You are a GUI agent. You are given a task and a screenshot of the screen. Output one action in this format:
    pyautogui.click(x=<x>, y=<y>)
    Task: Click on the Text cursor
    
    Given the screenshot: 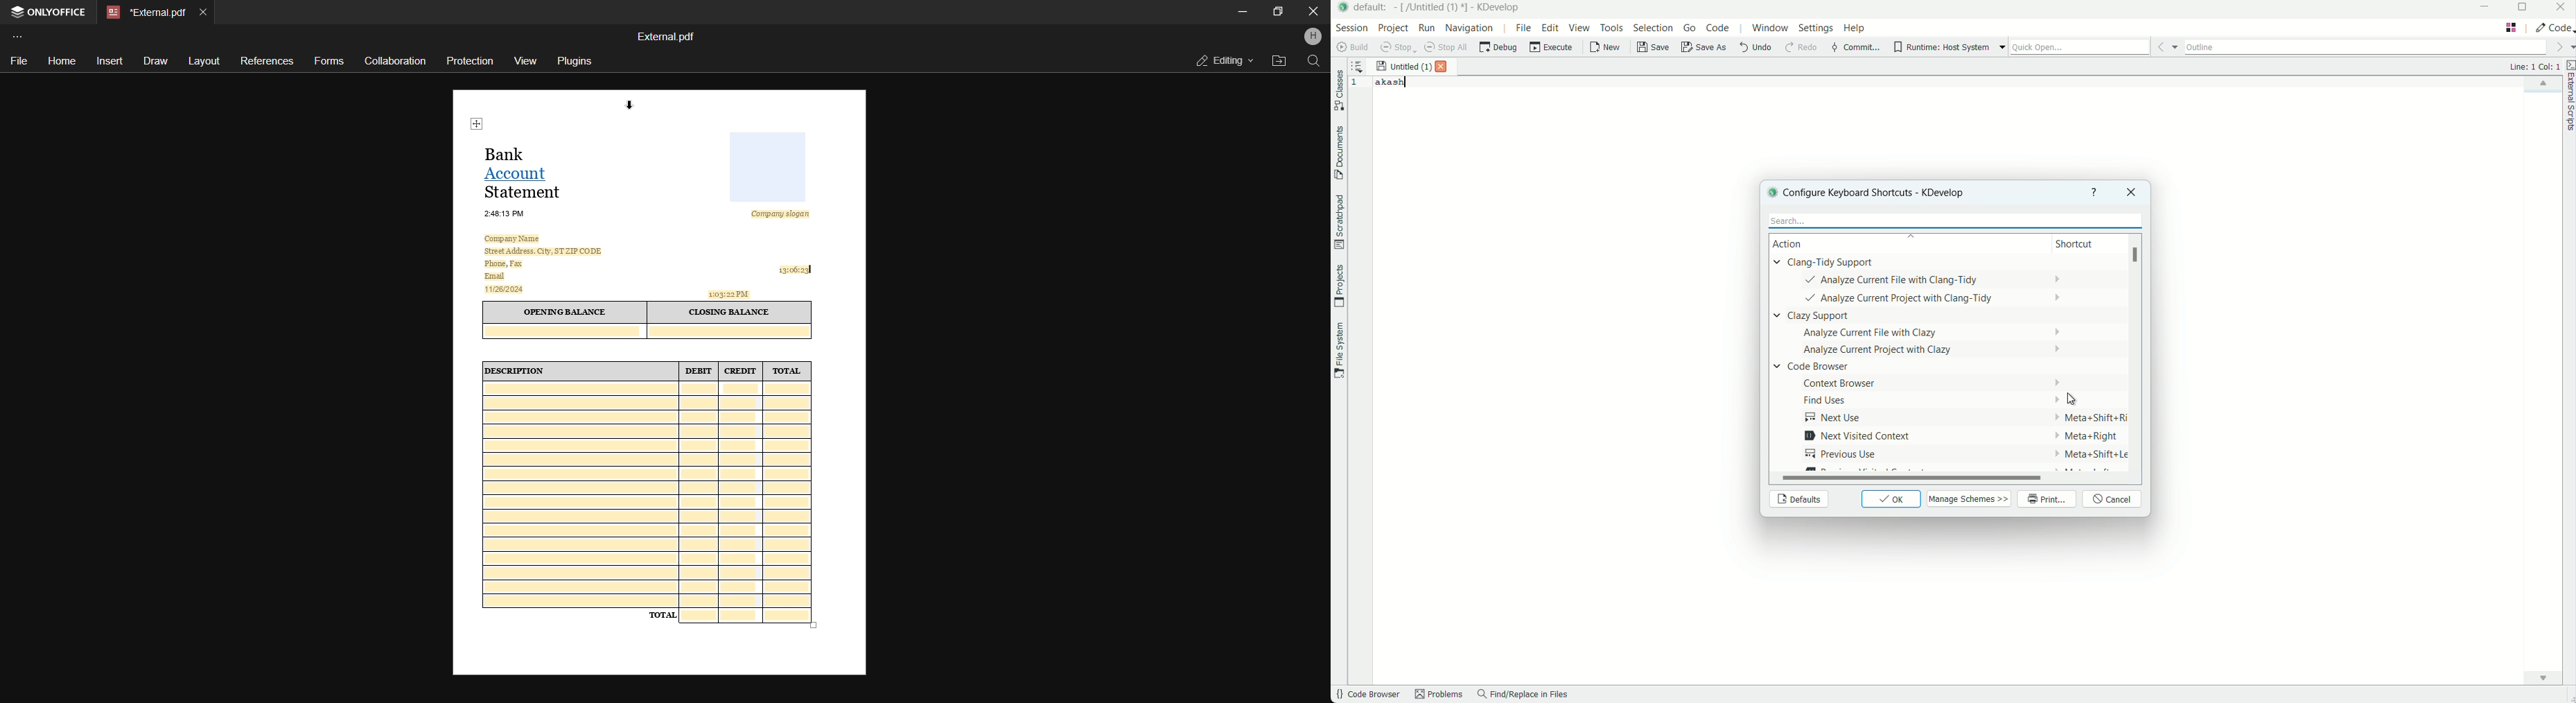 What is the action you would take?
    pyautogui.click(x=812, y=270)
    